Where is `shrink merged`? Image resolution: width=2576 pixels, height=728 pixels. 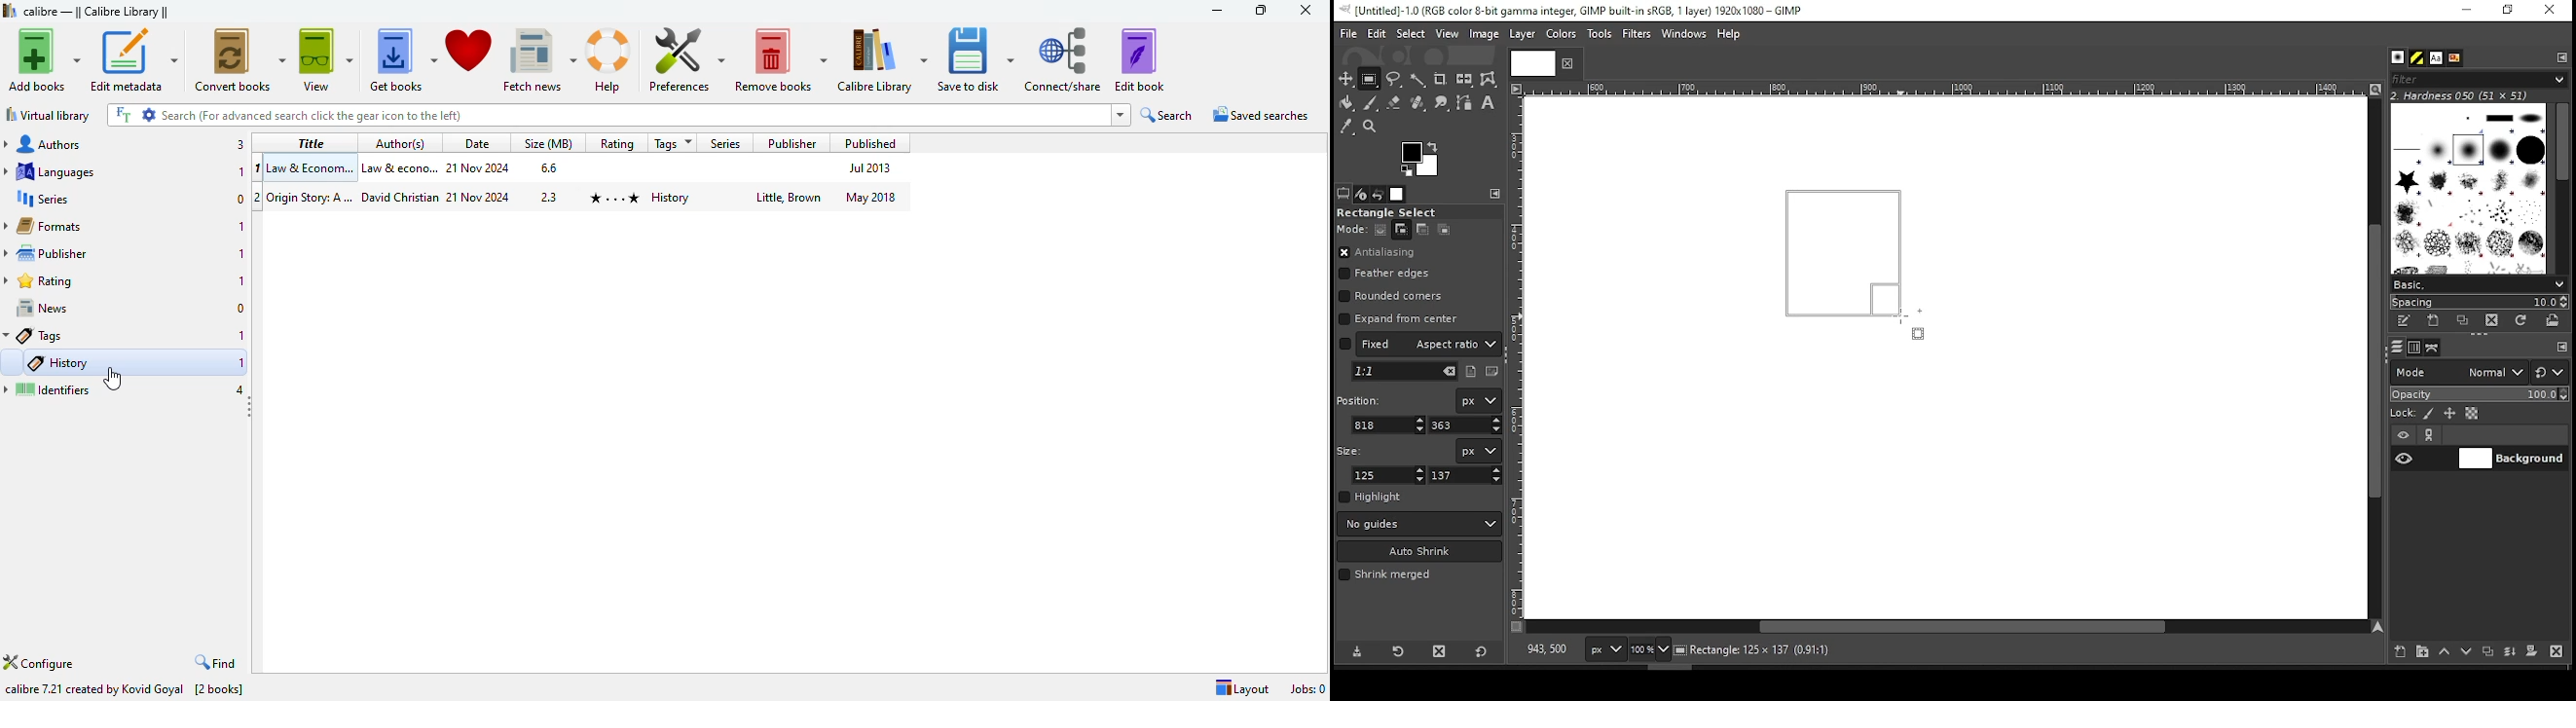
shrink merged is located at coordinates (1384, 574).